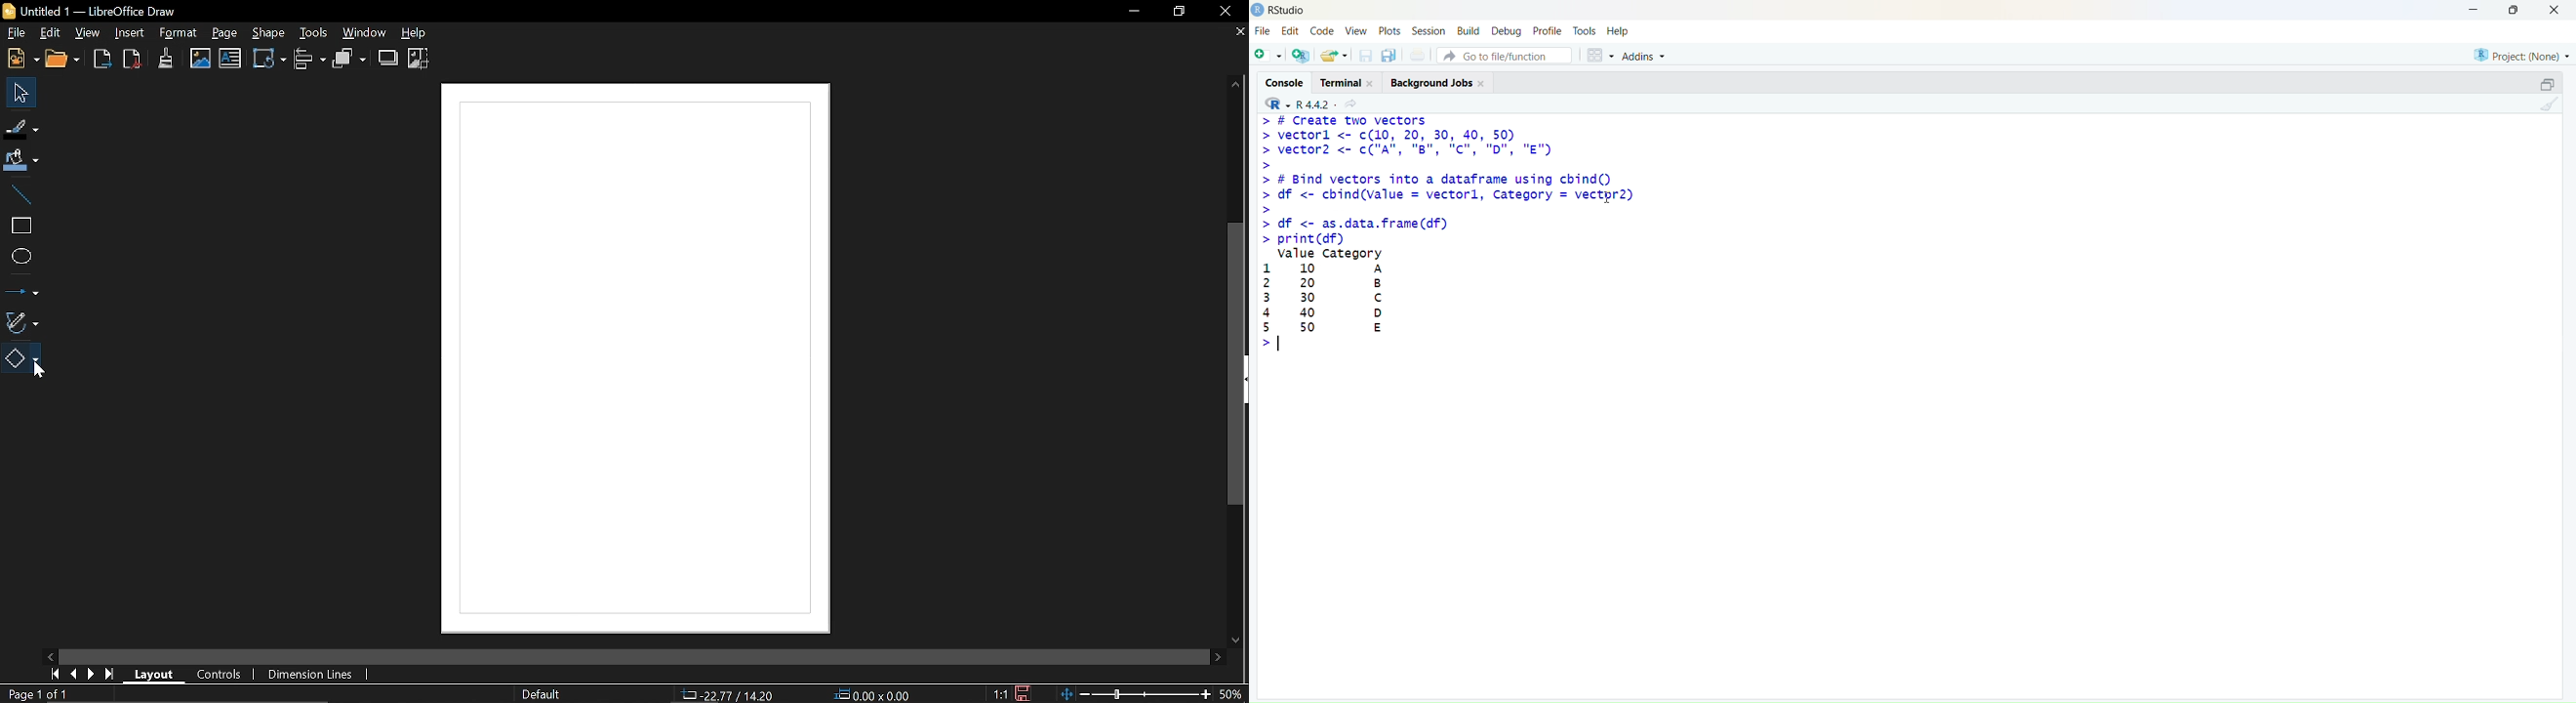  What do you see at coordinates (19, 193) in the screenshot?
I see `Line` at bounding box center [19, 193].